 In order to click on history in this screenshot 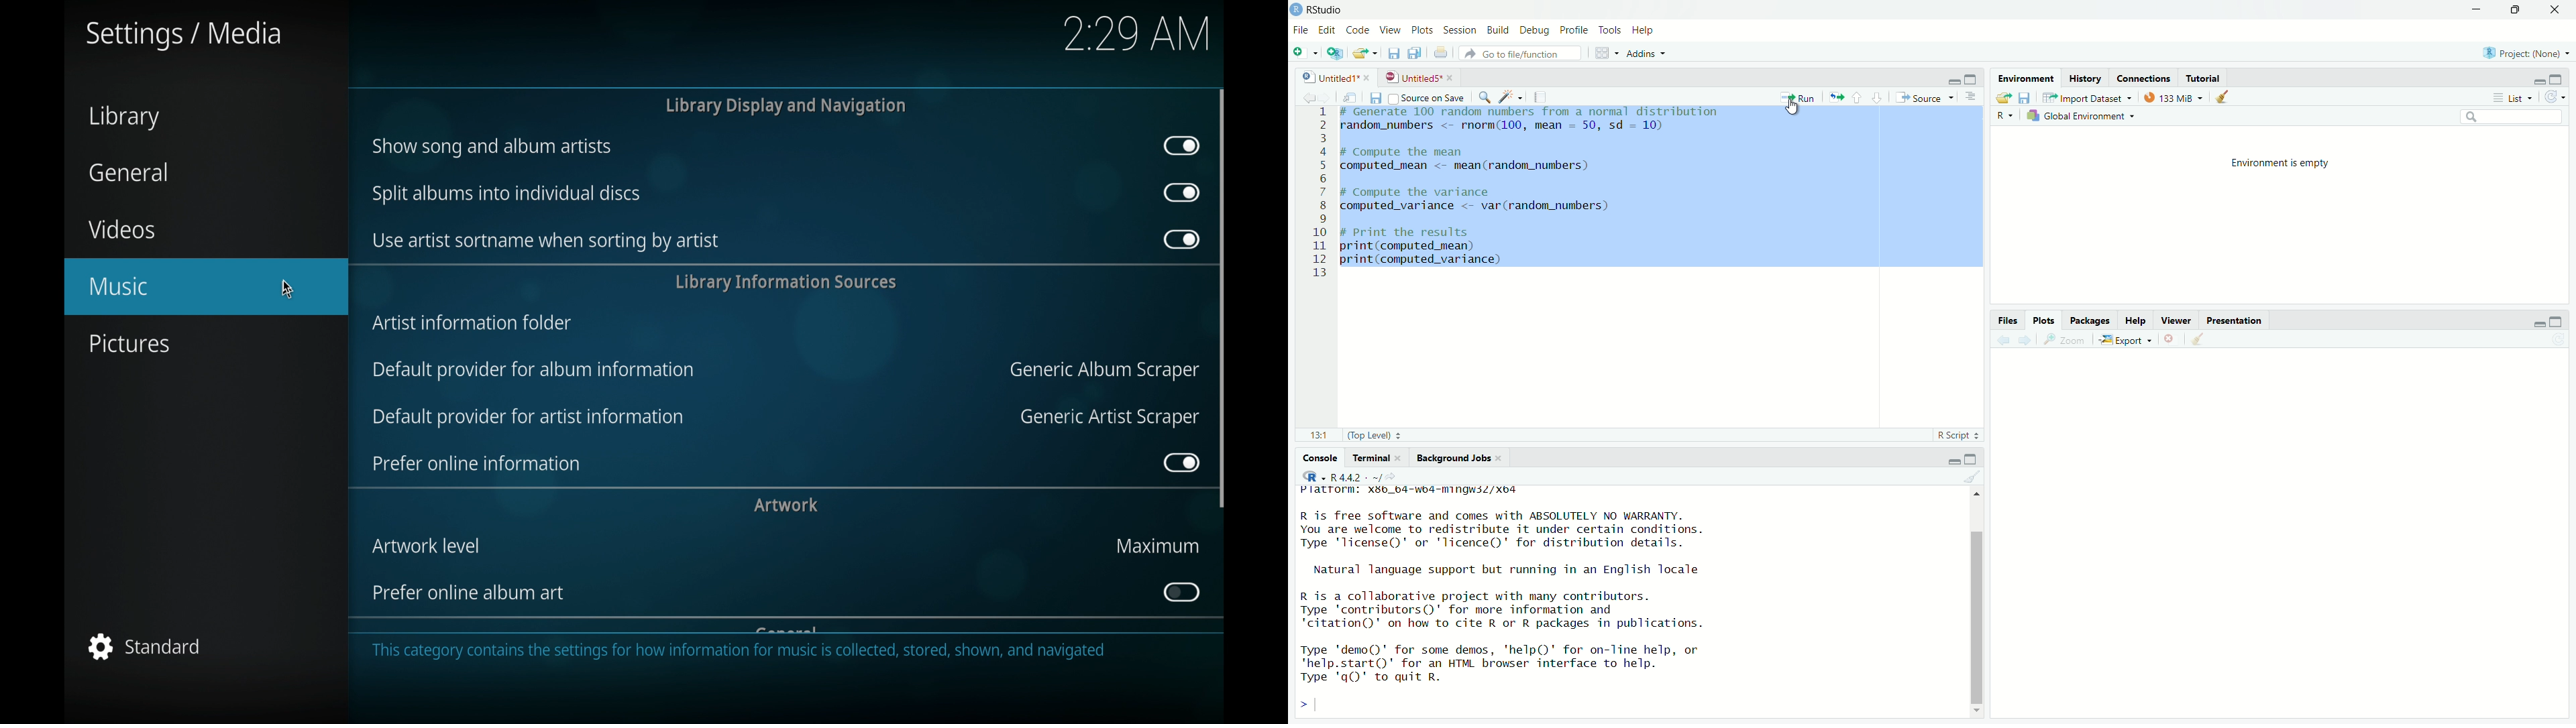, I will do `click(2088, 77)`.